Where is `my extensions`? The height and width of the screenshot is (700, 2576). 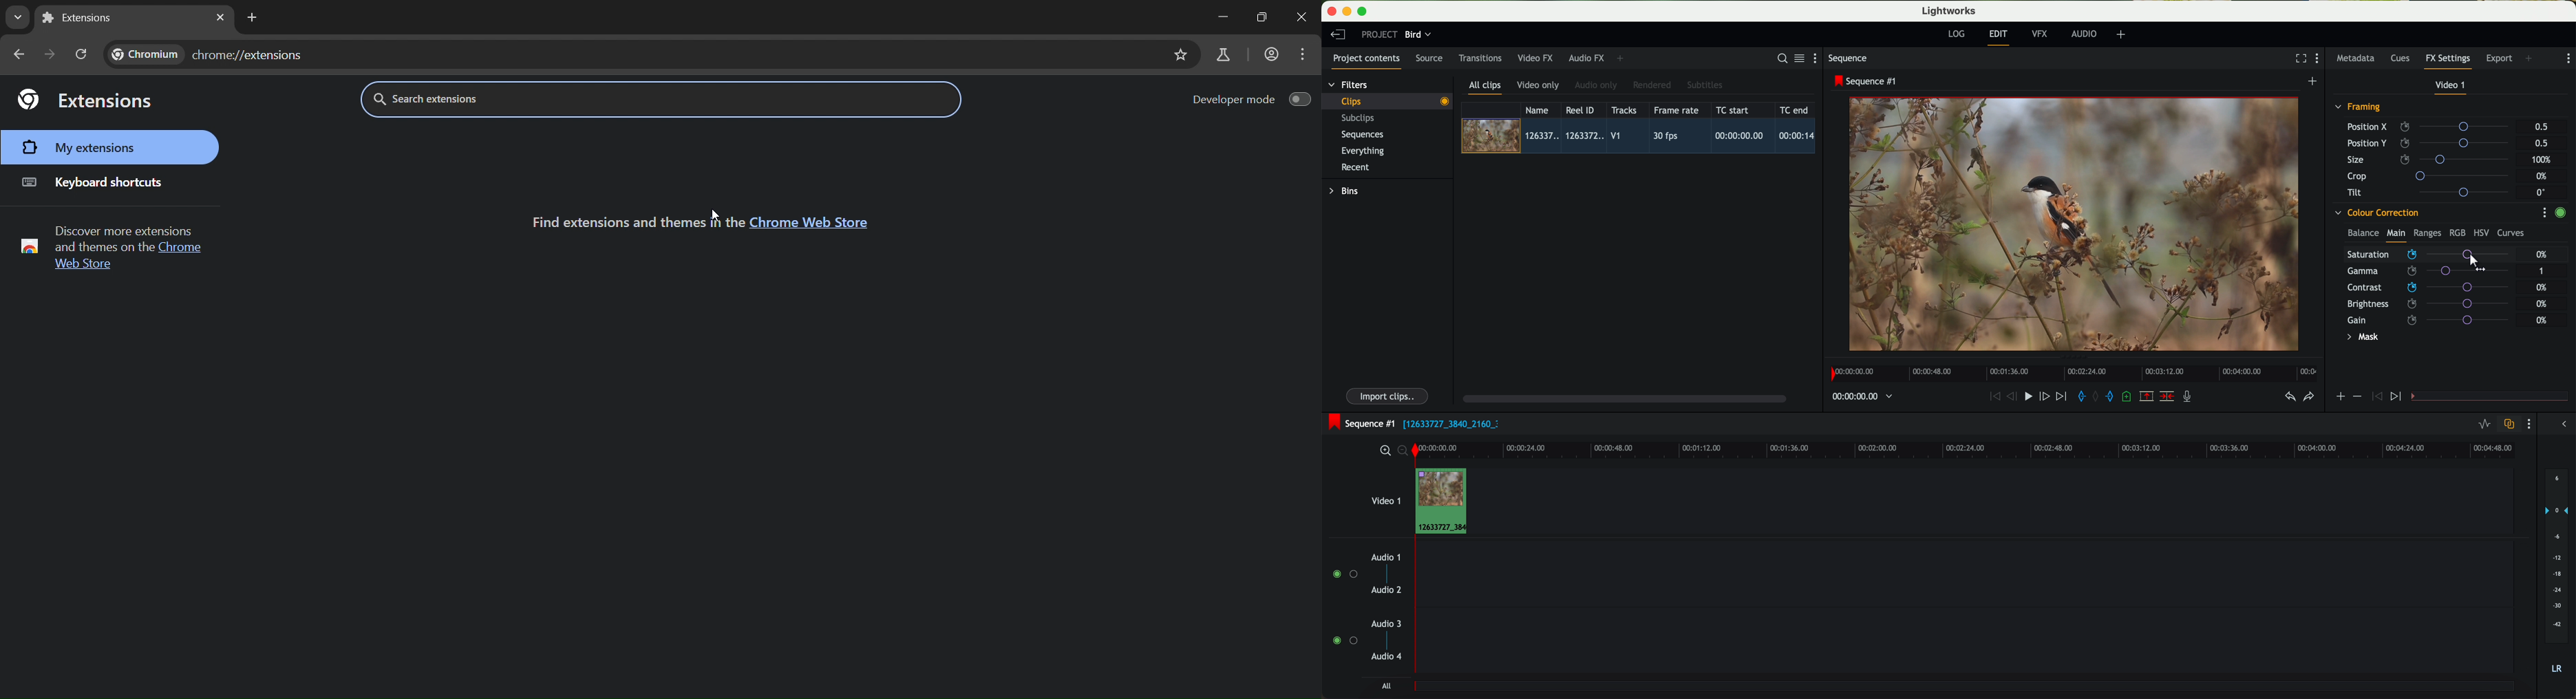 my extensions is located at coordinates (81, 149).